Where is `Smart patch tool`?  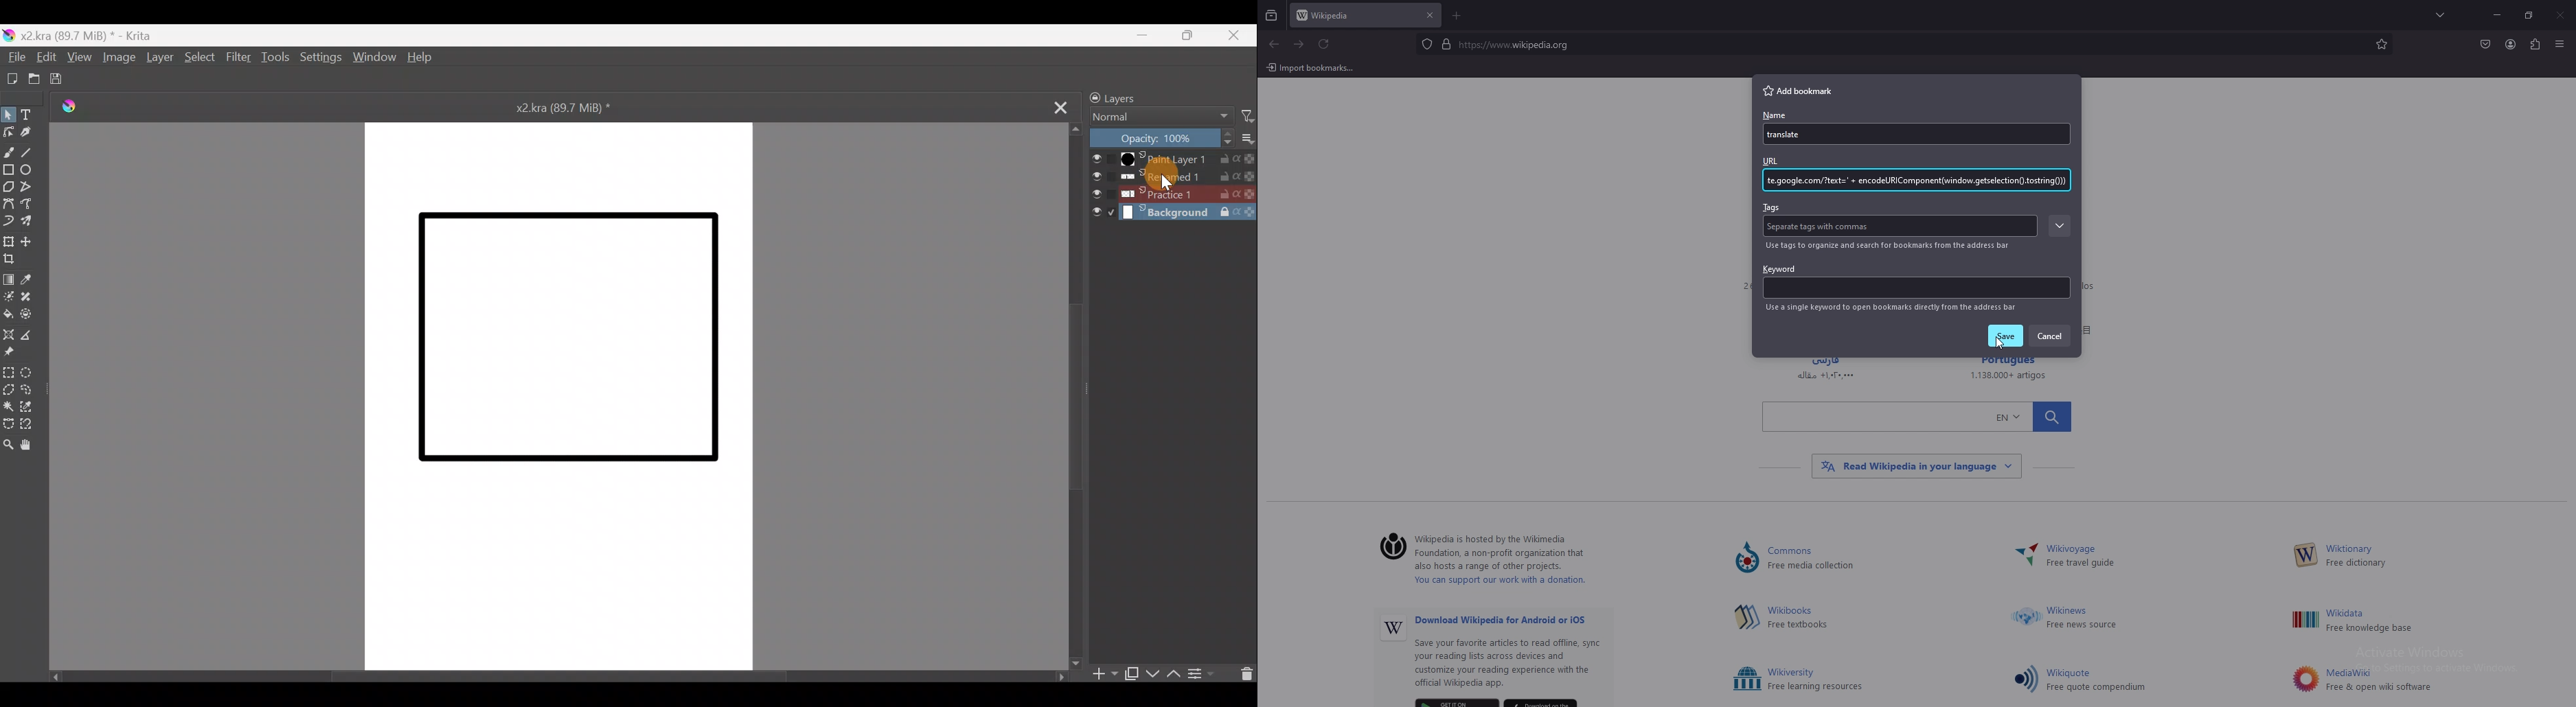
Smart patch tool is located at coordinates (30, 297).